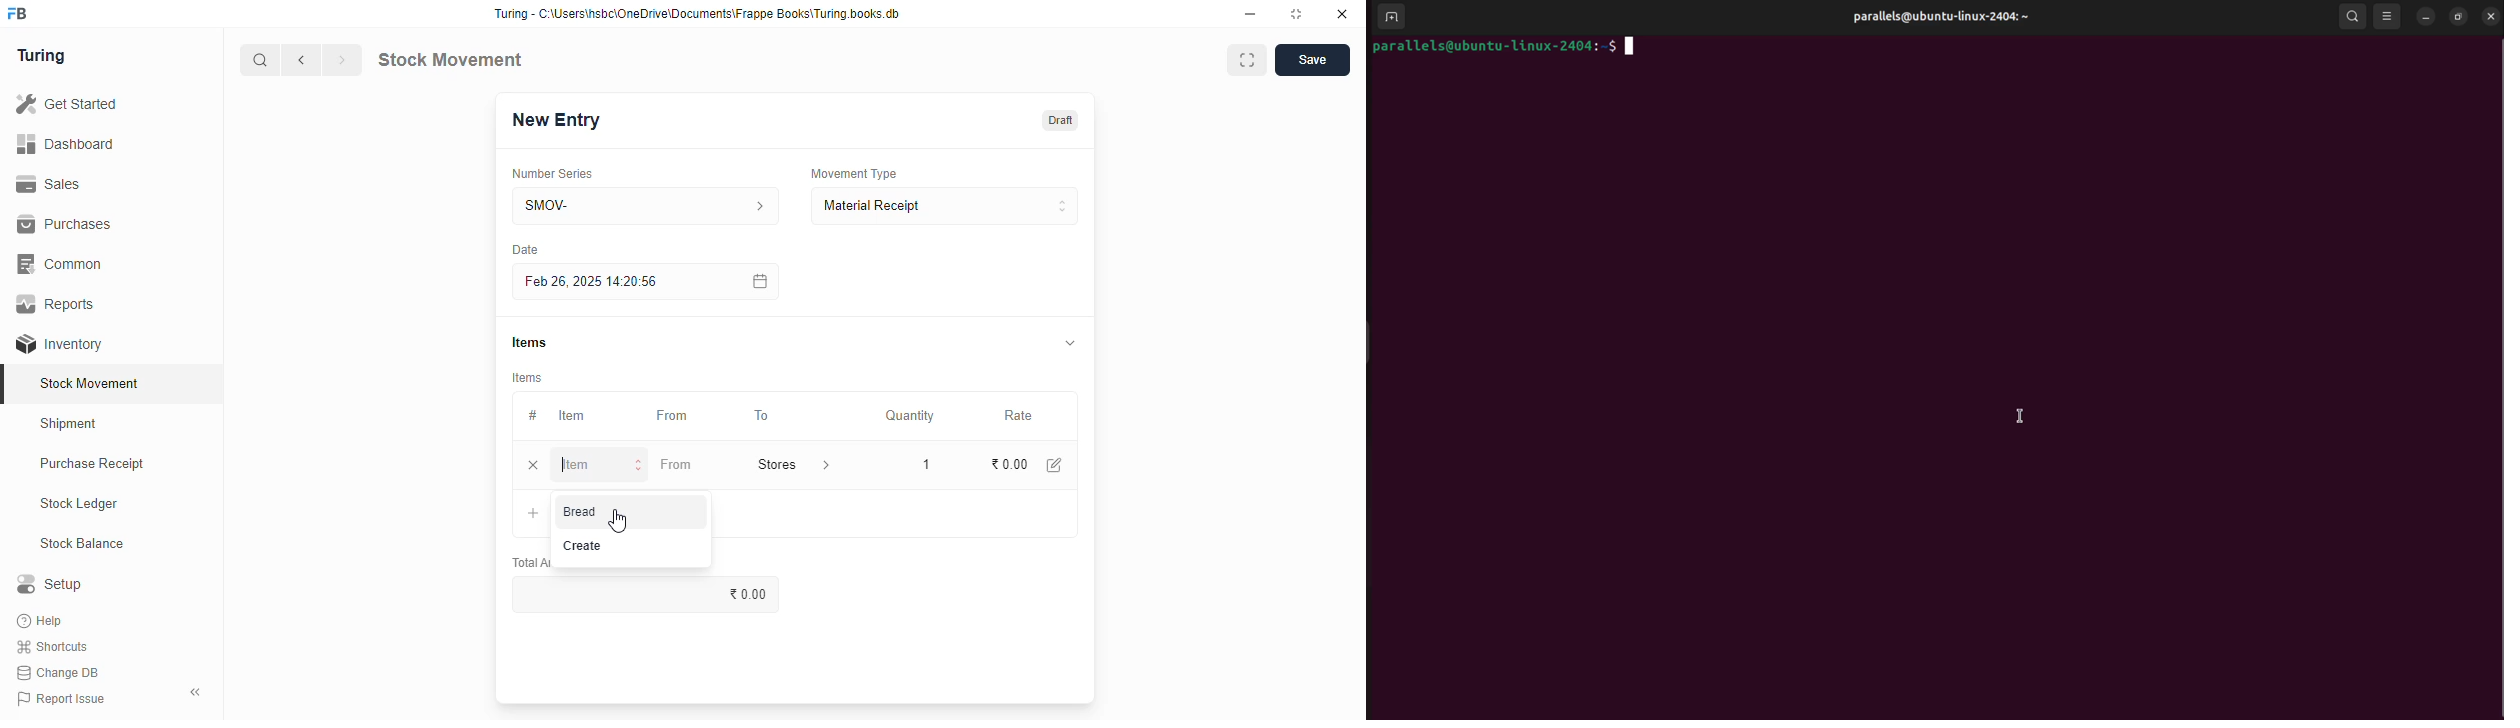  What do you see at coordinates (584, 546) in the screenshot?
I see `create` at bounding box center [584, 546].